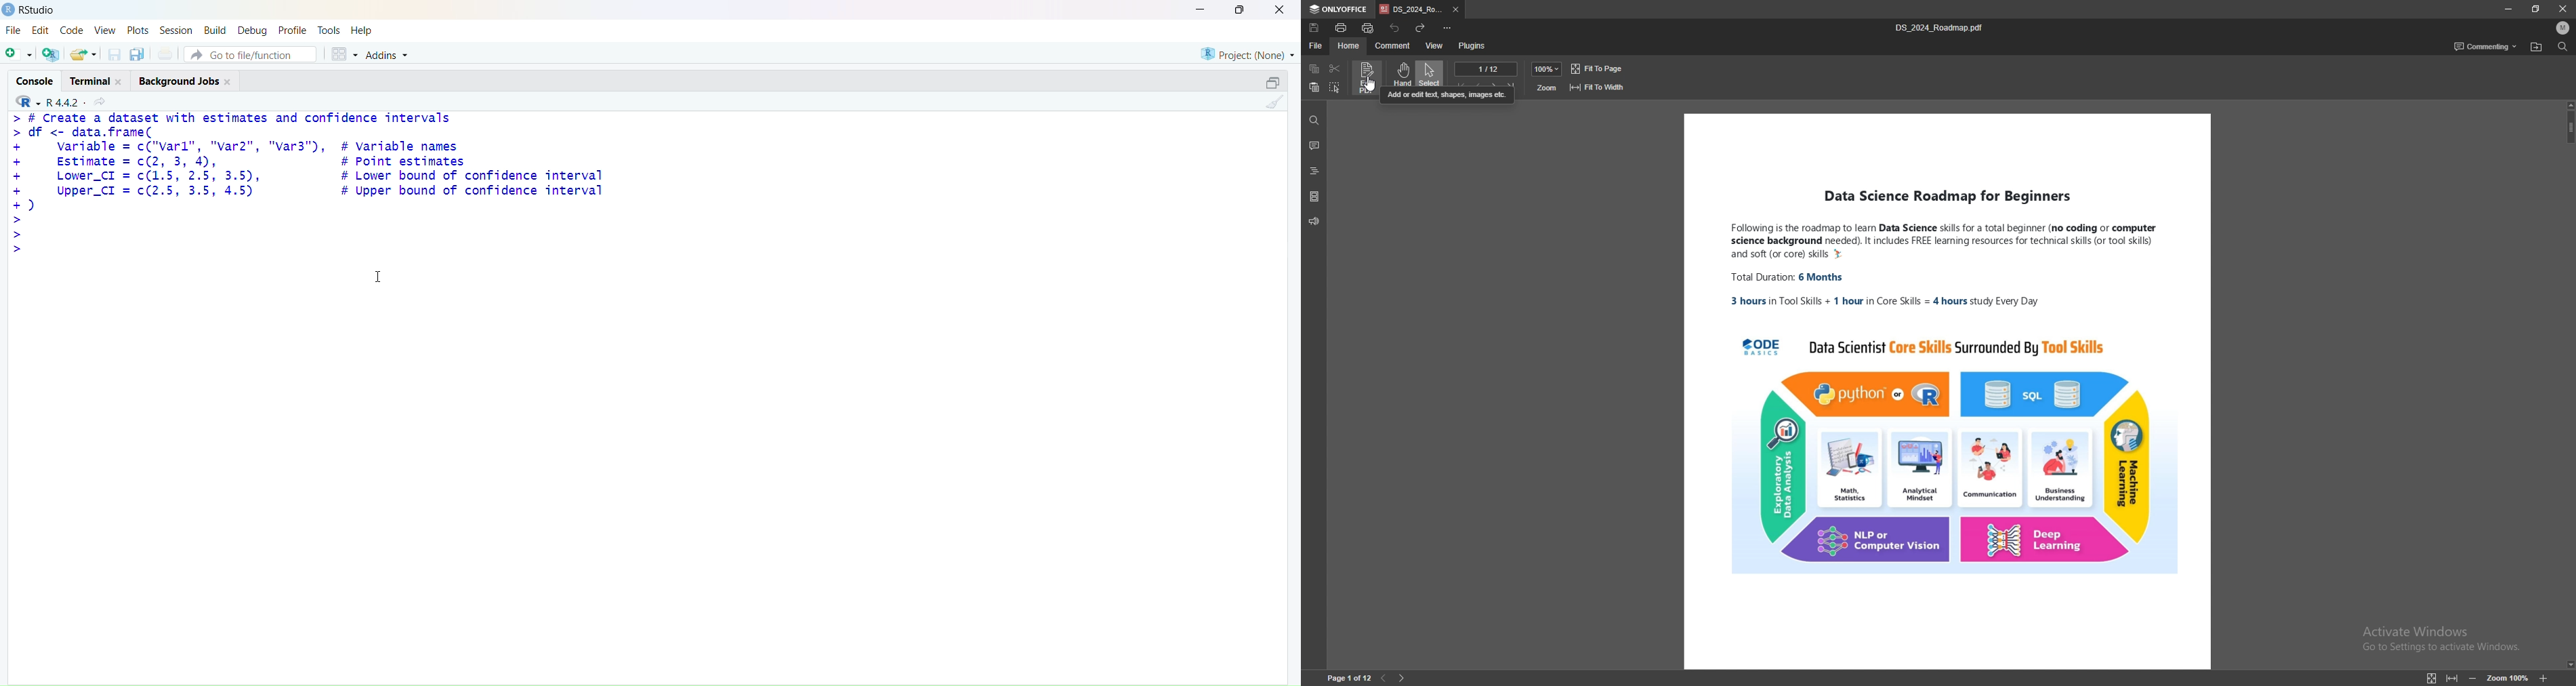 The image size is (2576, 700). What do you see at coordinates (138, 31) in the screenshot?
I see `Plots` at bounding box center [138, 31].